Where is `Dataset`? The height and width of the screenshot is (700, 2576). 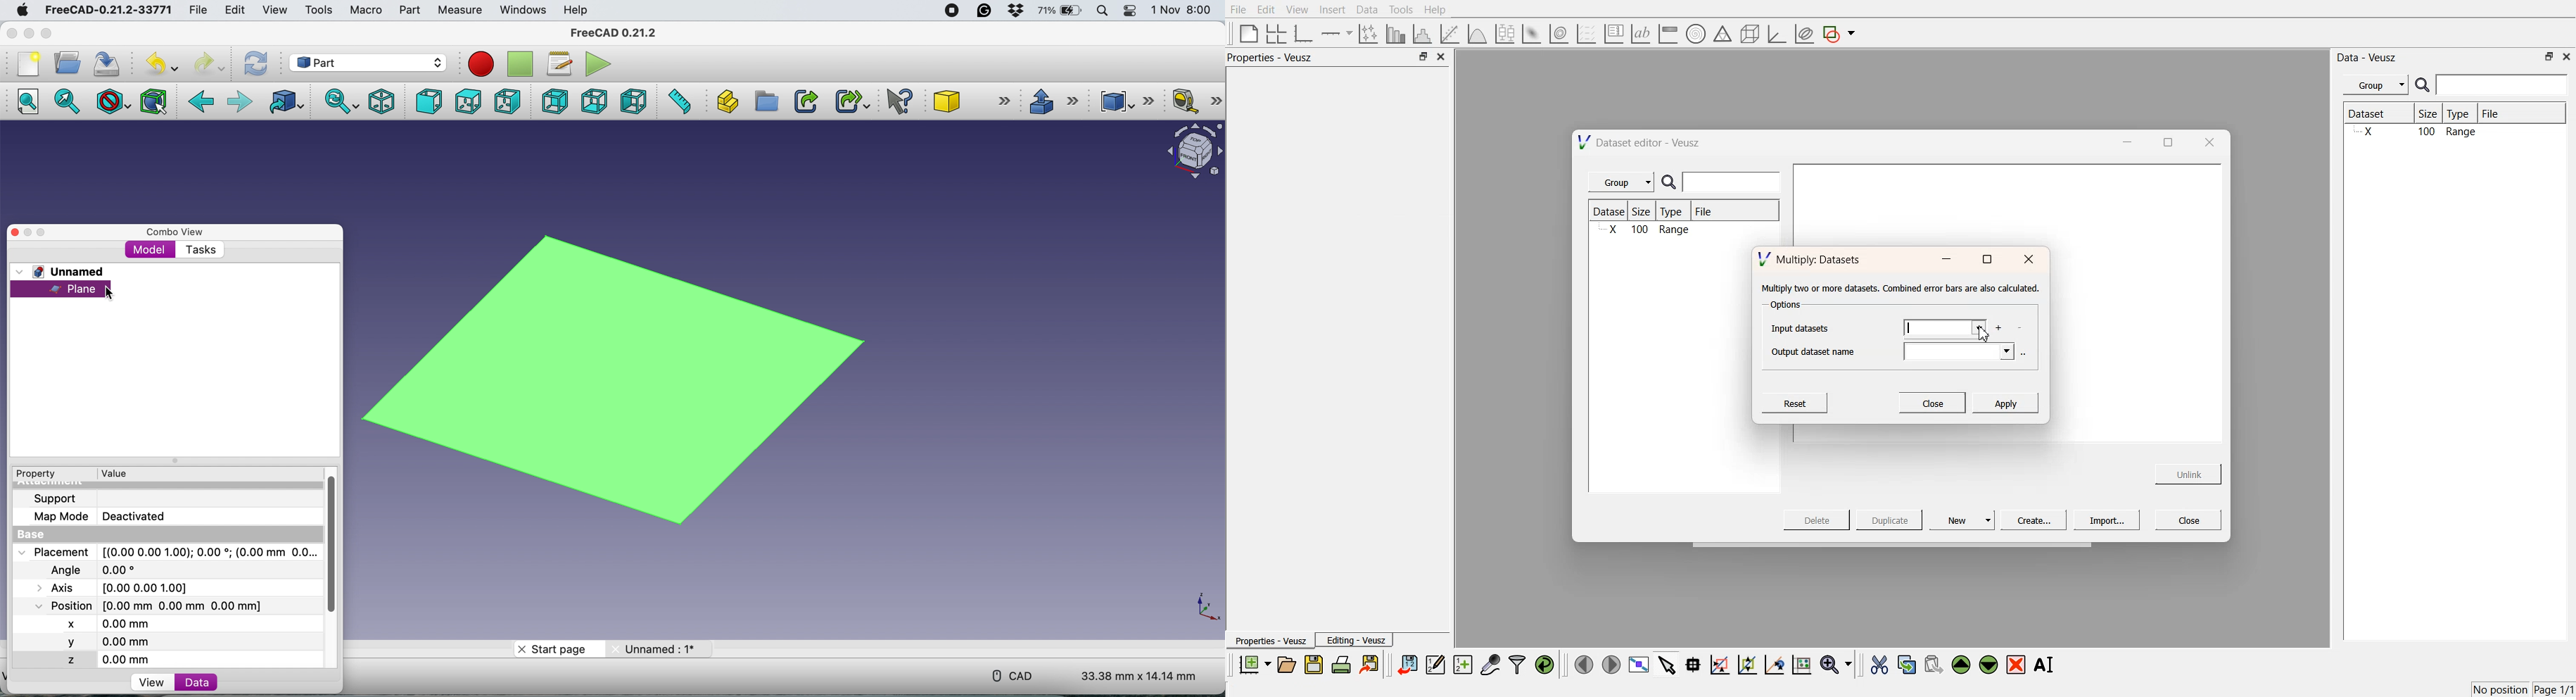 Dataset is located at coordinates (2378, 115).